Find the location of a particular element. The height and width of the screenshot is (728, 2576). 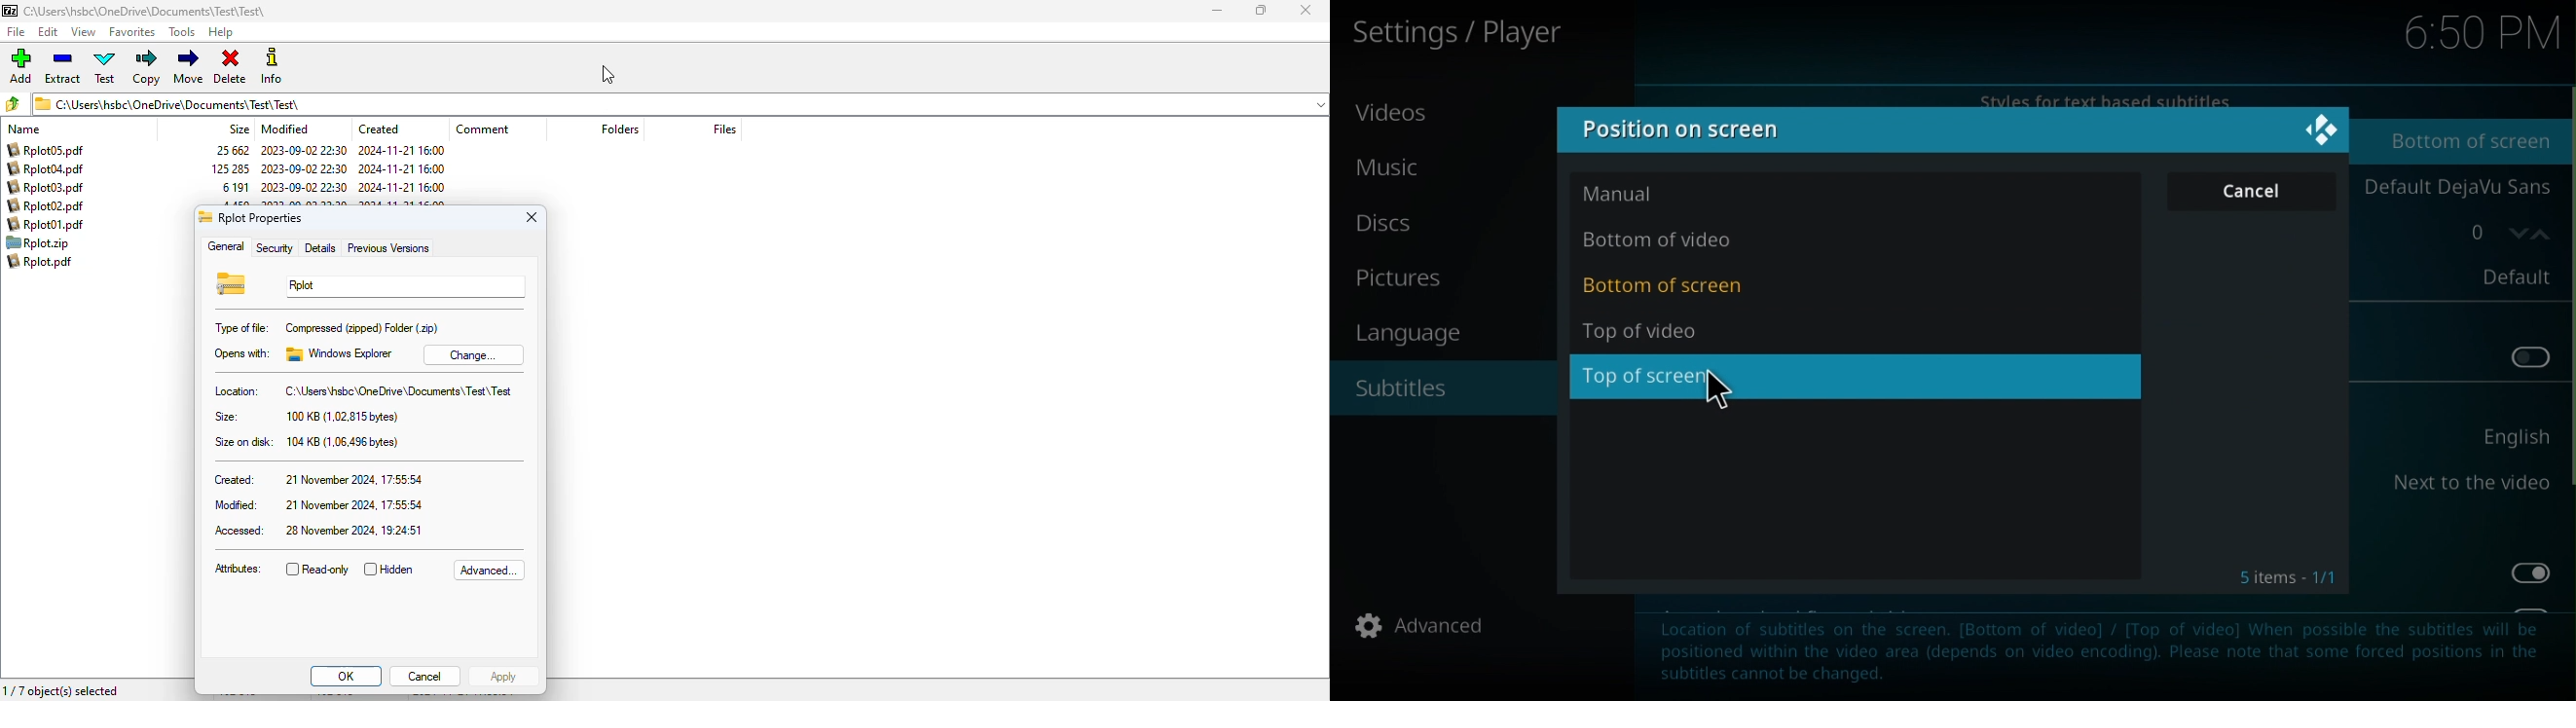

Default DejaVu Sans is located at coordinates (2454, 189).